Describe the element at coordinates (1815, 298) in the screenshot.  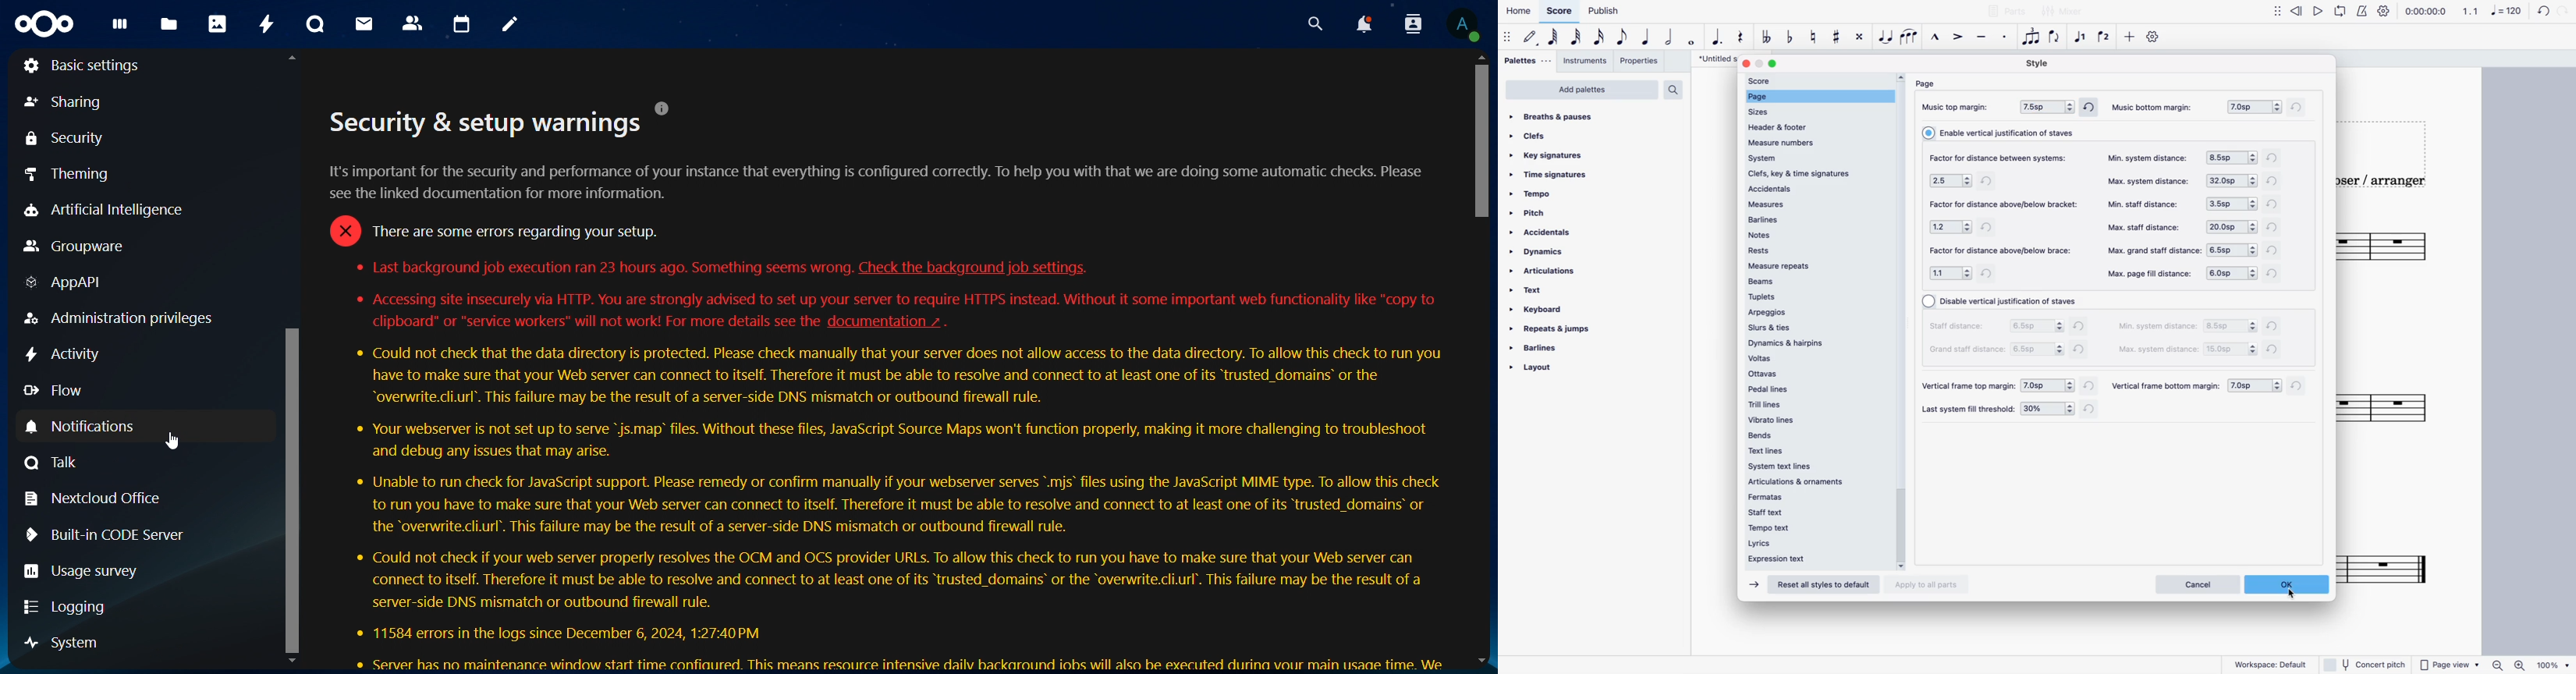
I see `tuplets` at that location.